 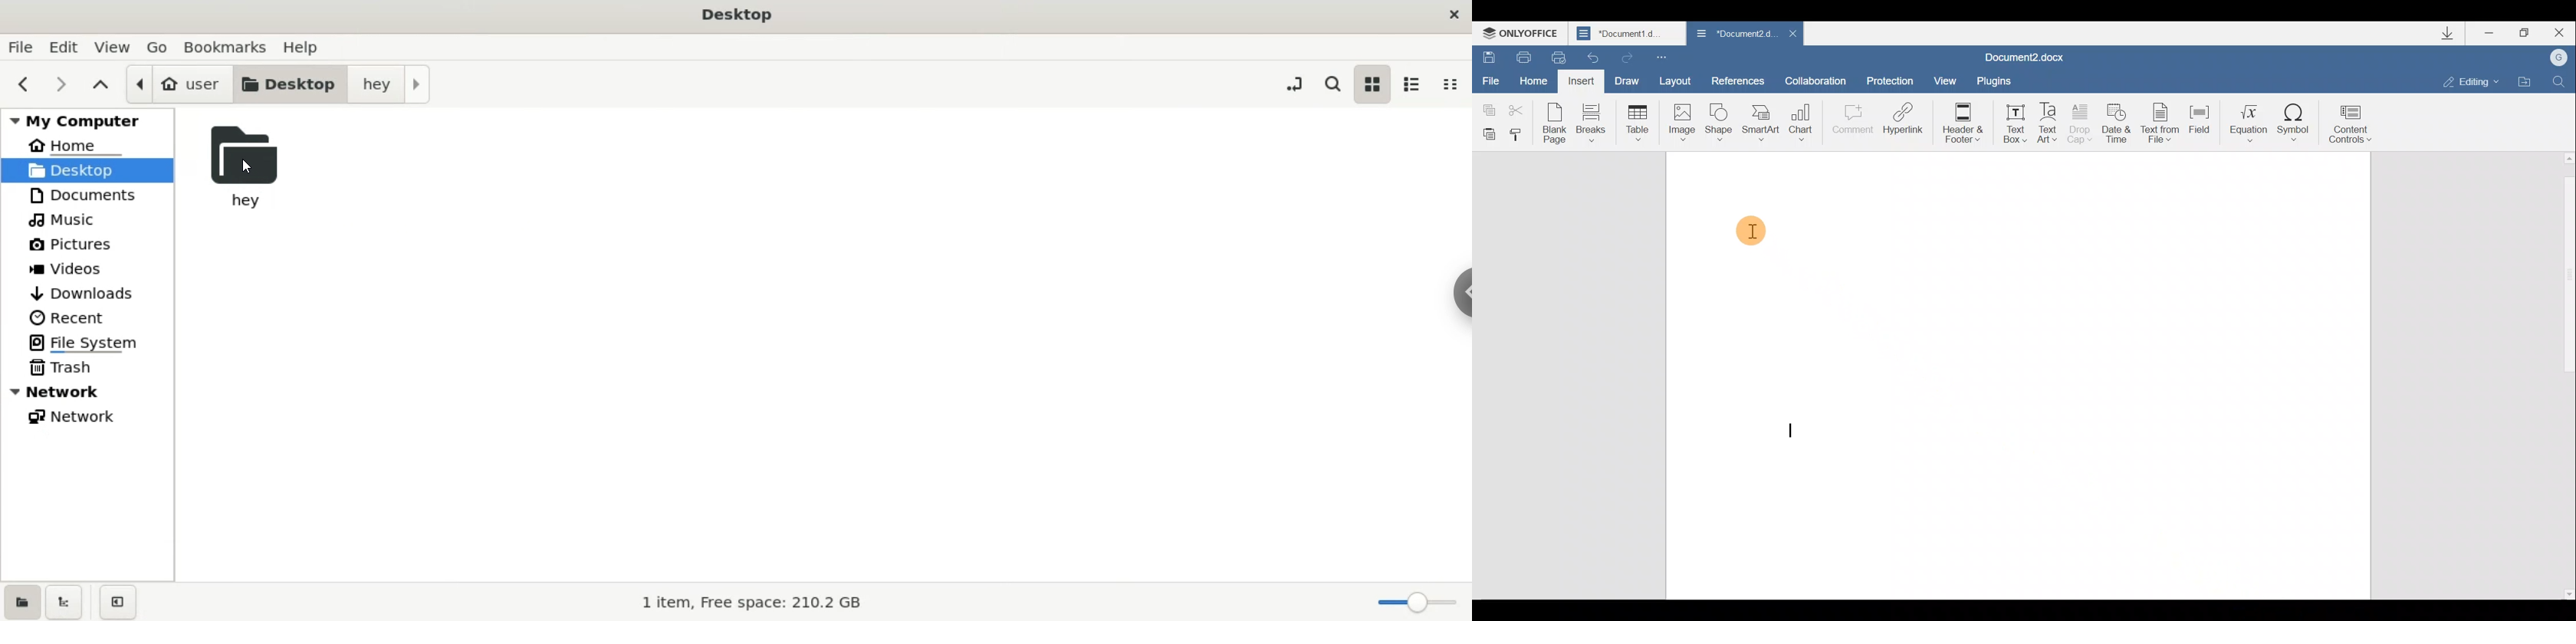 What do you see at coordinates (90, 291) in the screenshot?
I see `downloads` at bounding box center [90, 291].